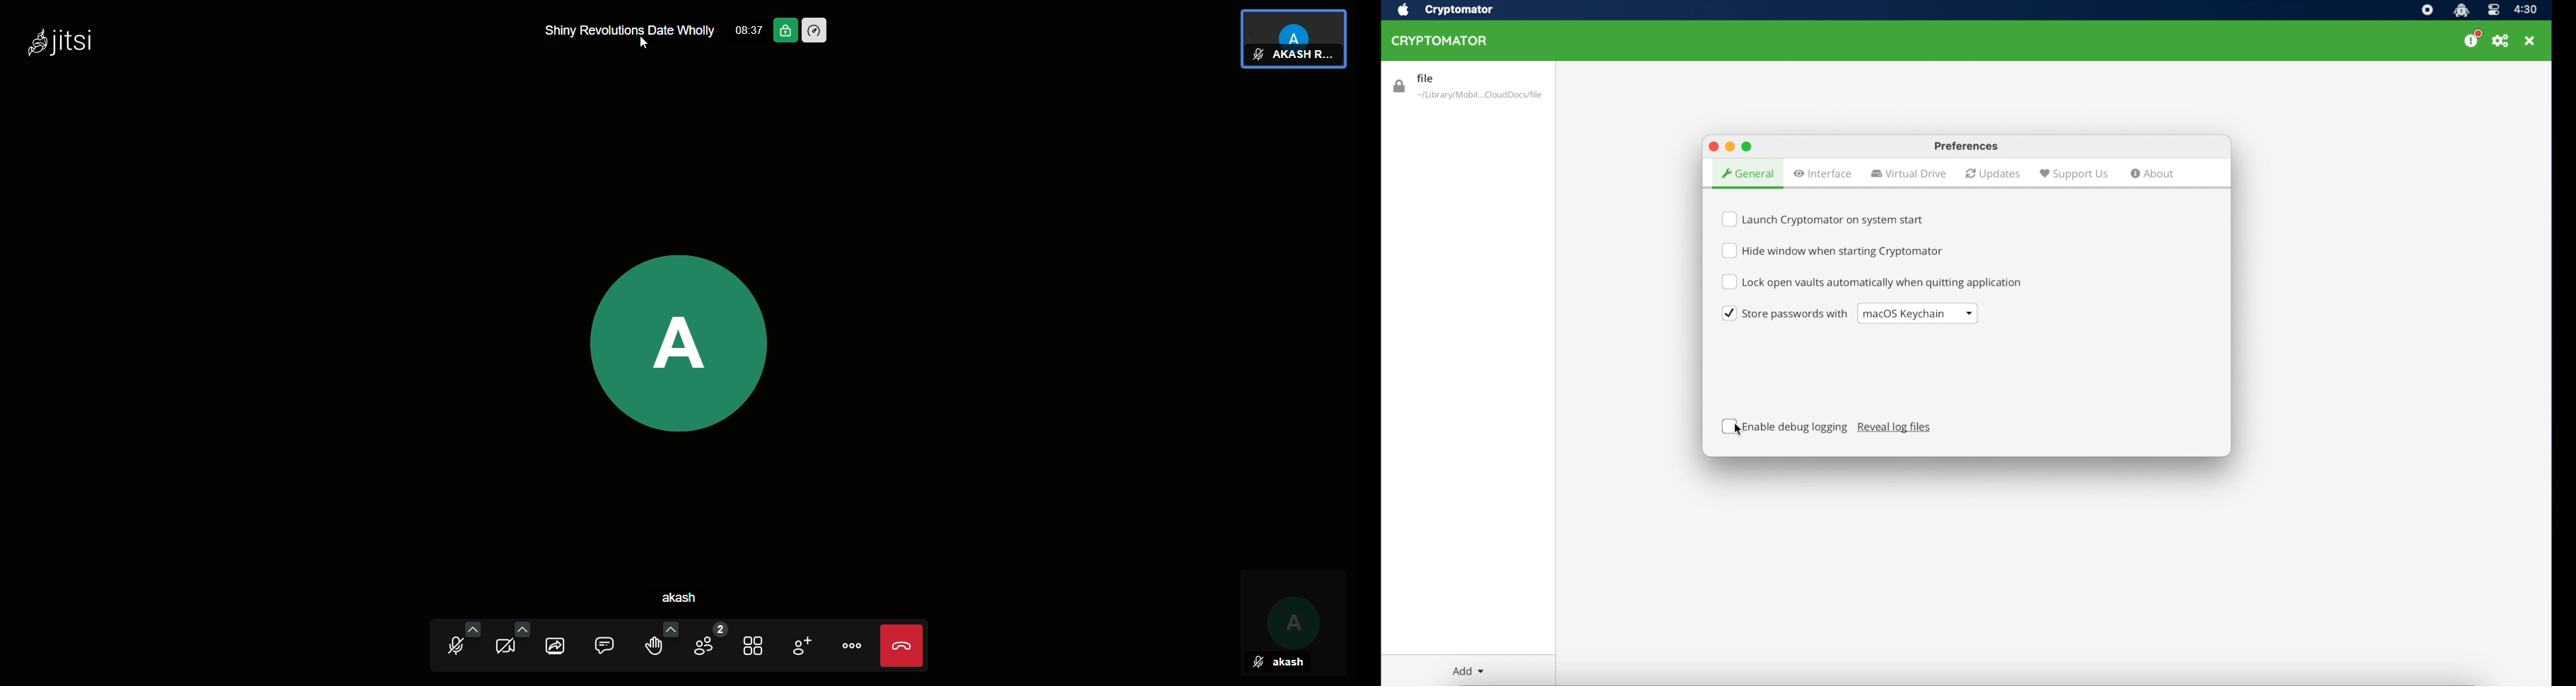 The width and height of the screenshot is (2576, 700). What do you see at coordinates (645, 47) in the screenshot?
I see `cursor` at bounding box center [645, 47].